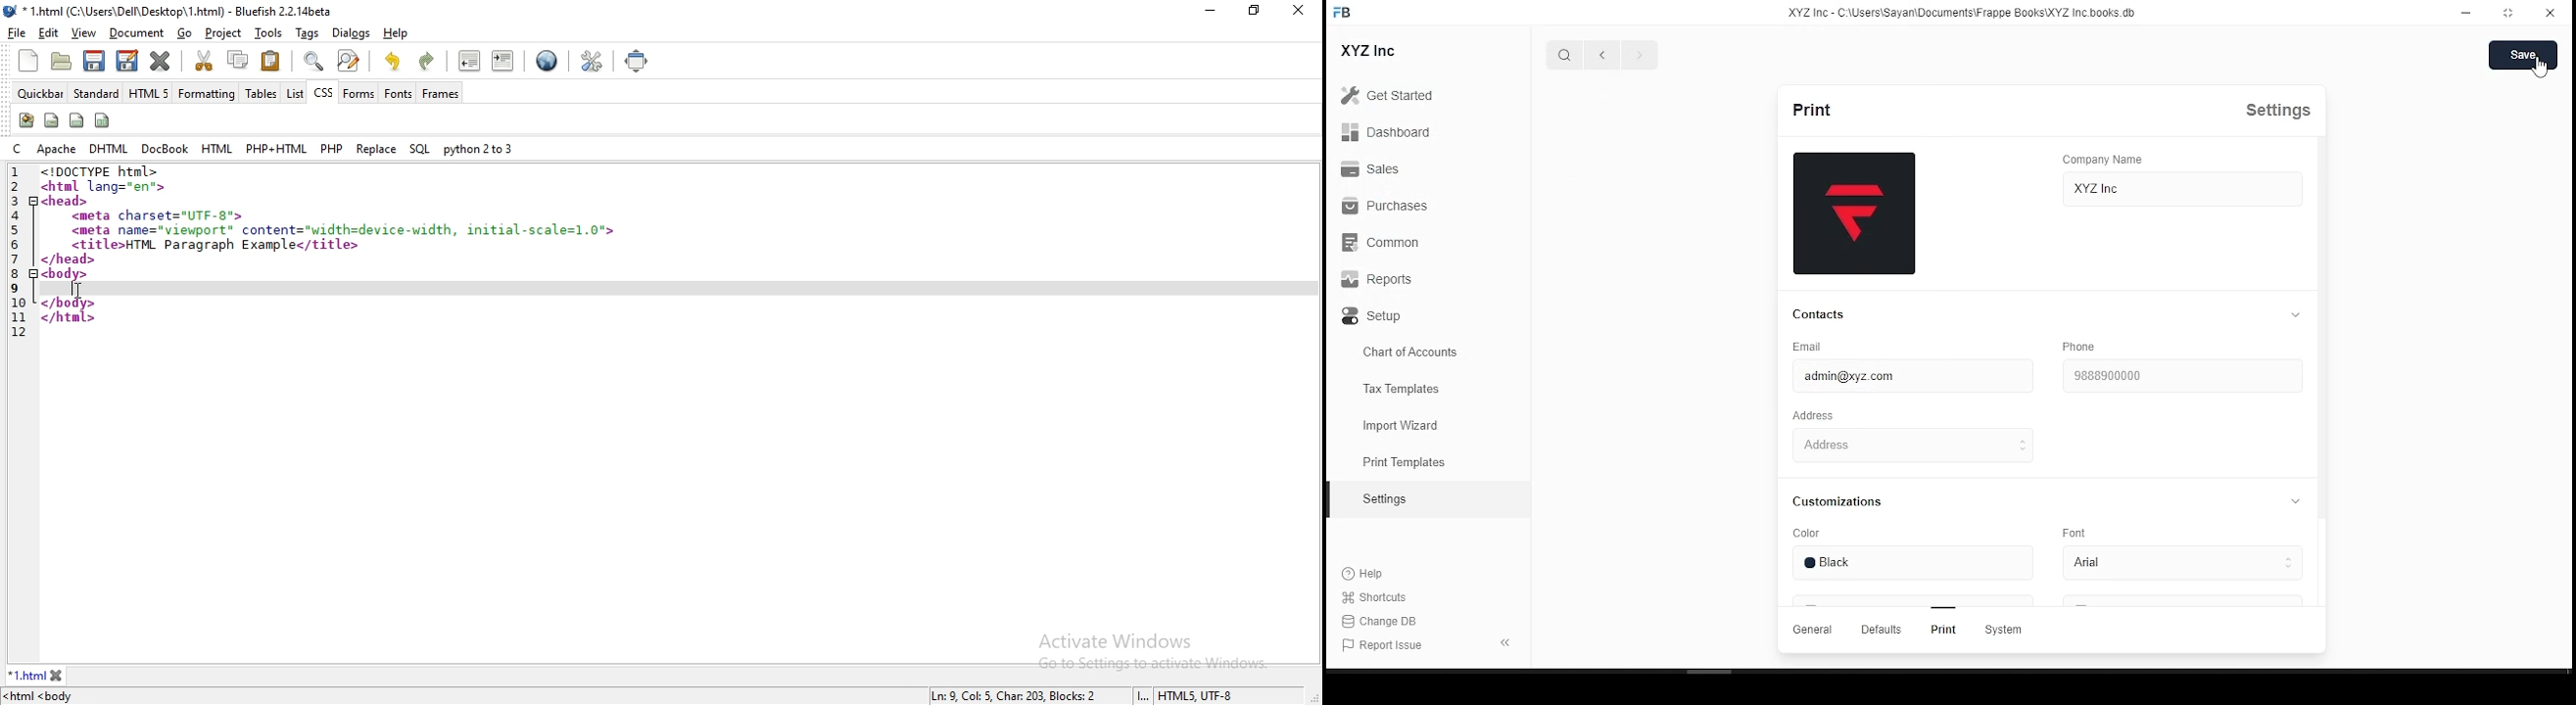 The height and width of the screenshot is (728, 2576). Describe the element at coordinates (2110, 375) in the screenshot. I see `9888900000` at that location.